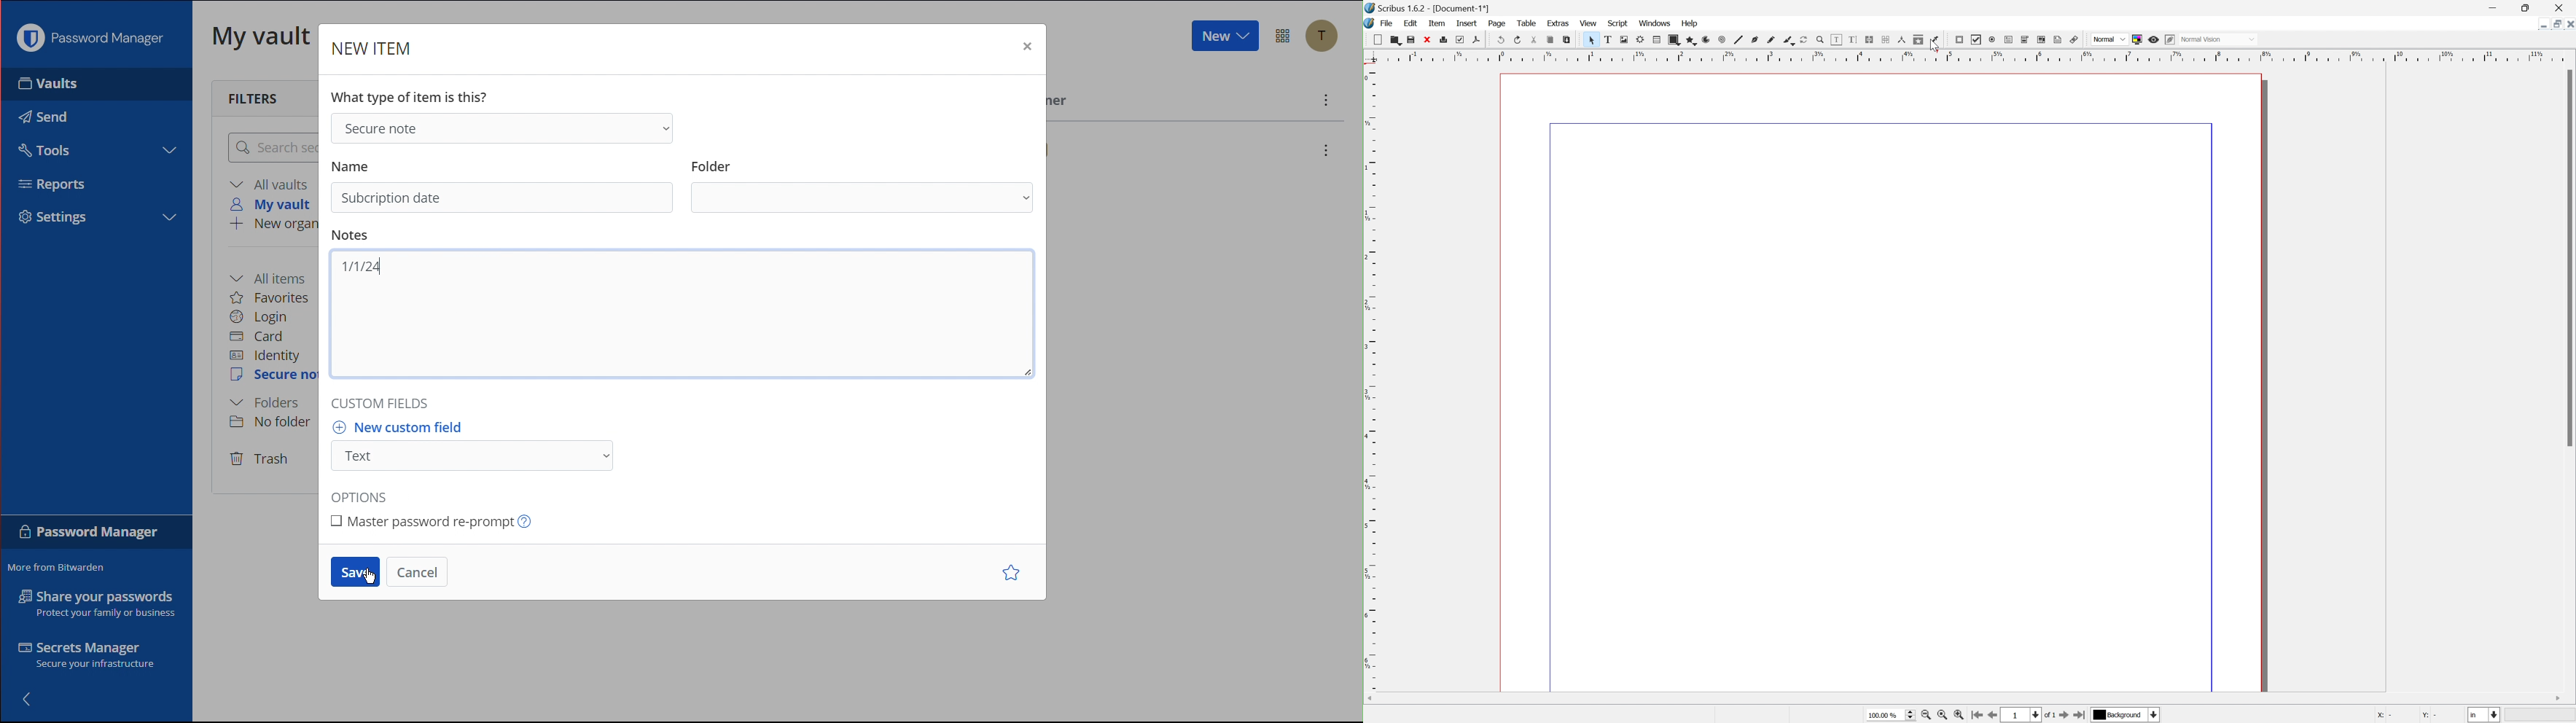  I want to click on Tools, so click(42, 148).